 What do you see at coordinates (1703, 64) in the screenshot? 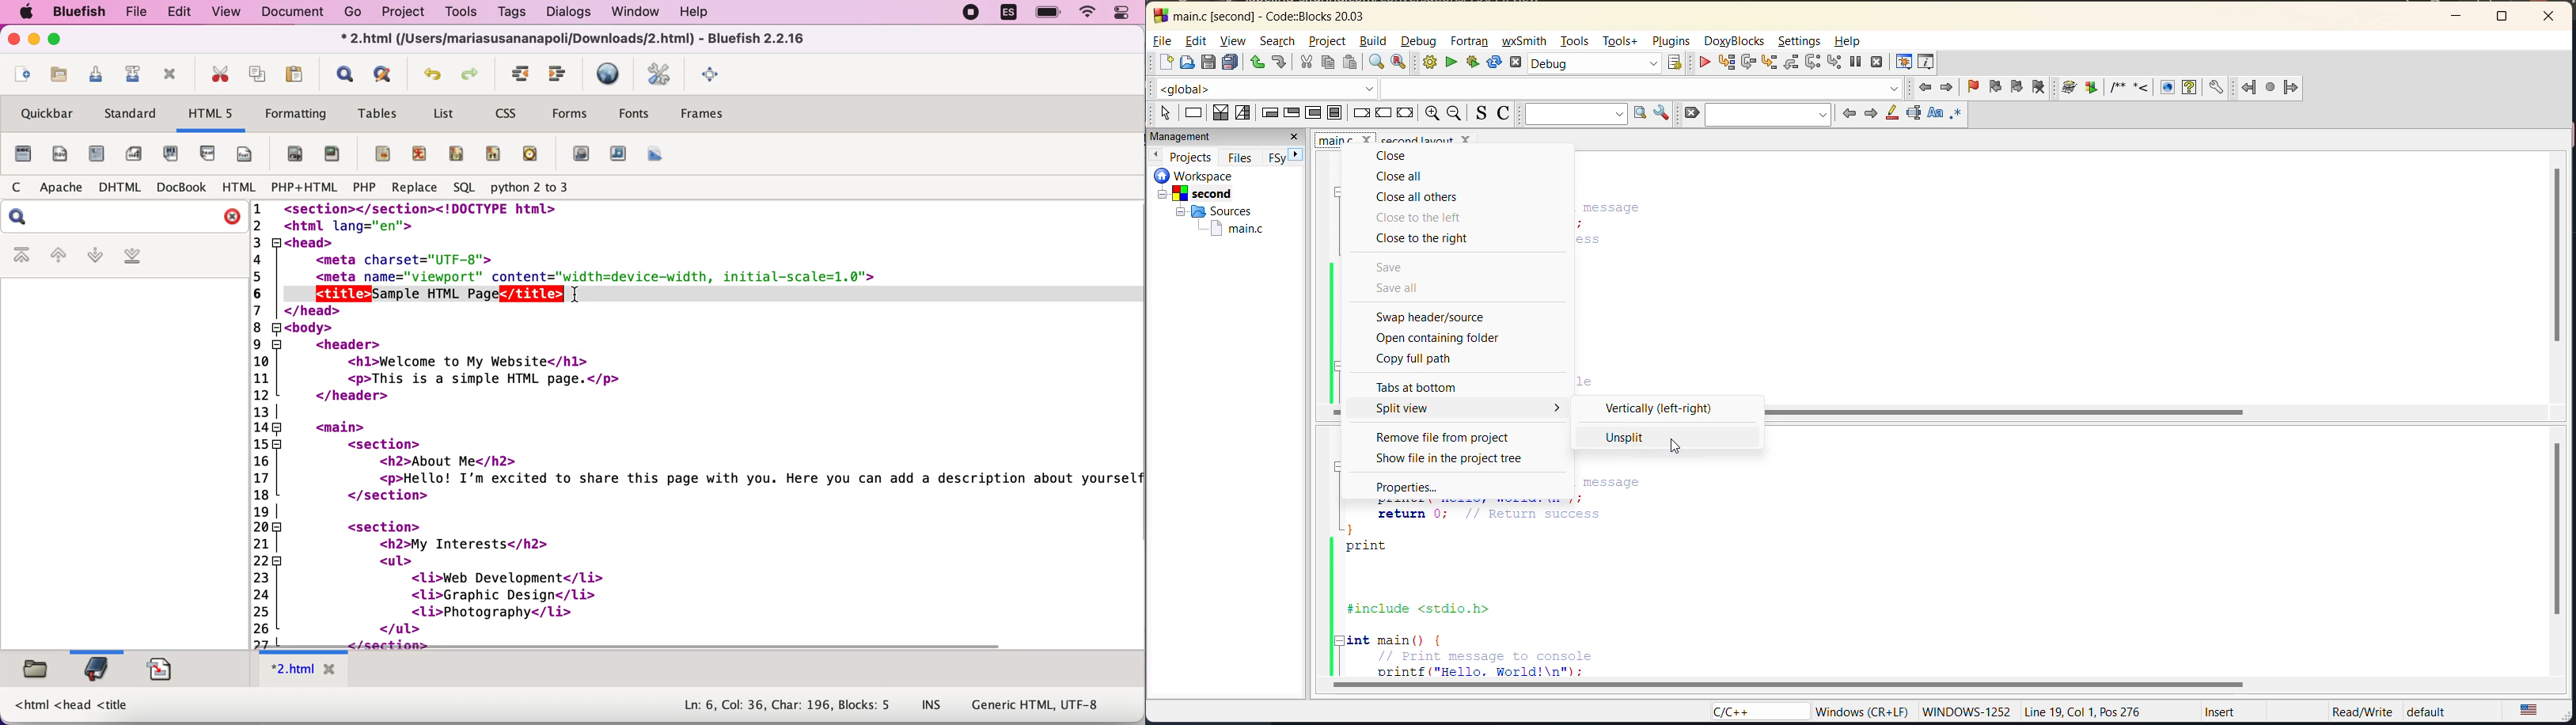
I see `debug/continue` at bounding box center [1703, 64].